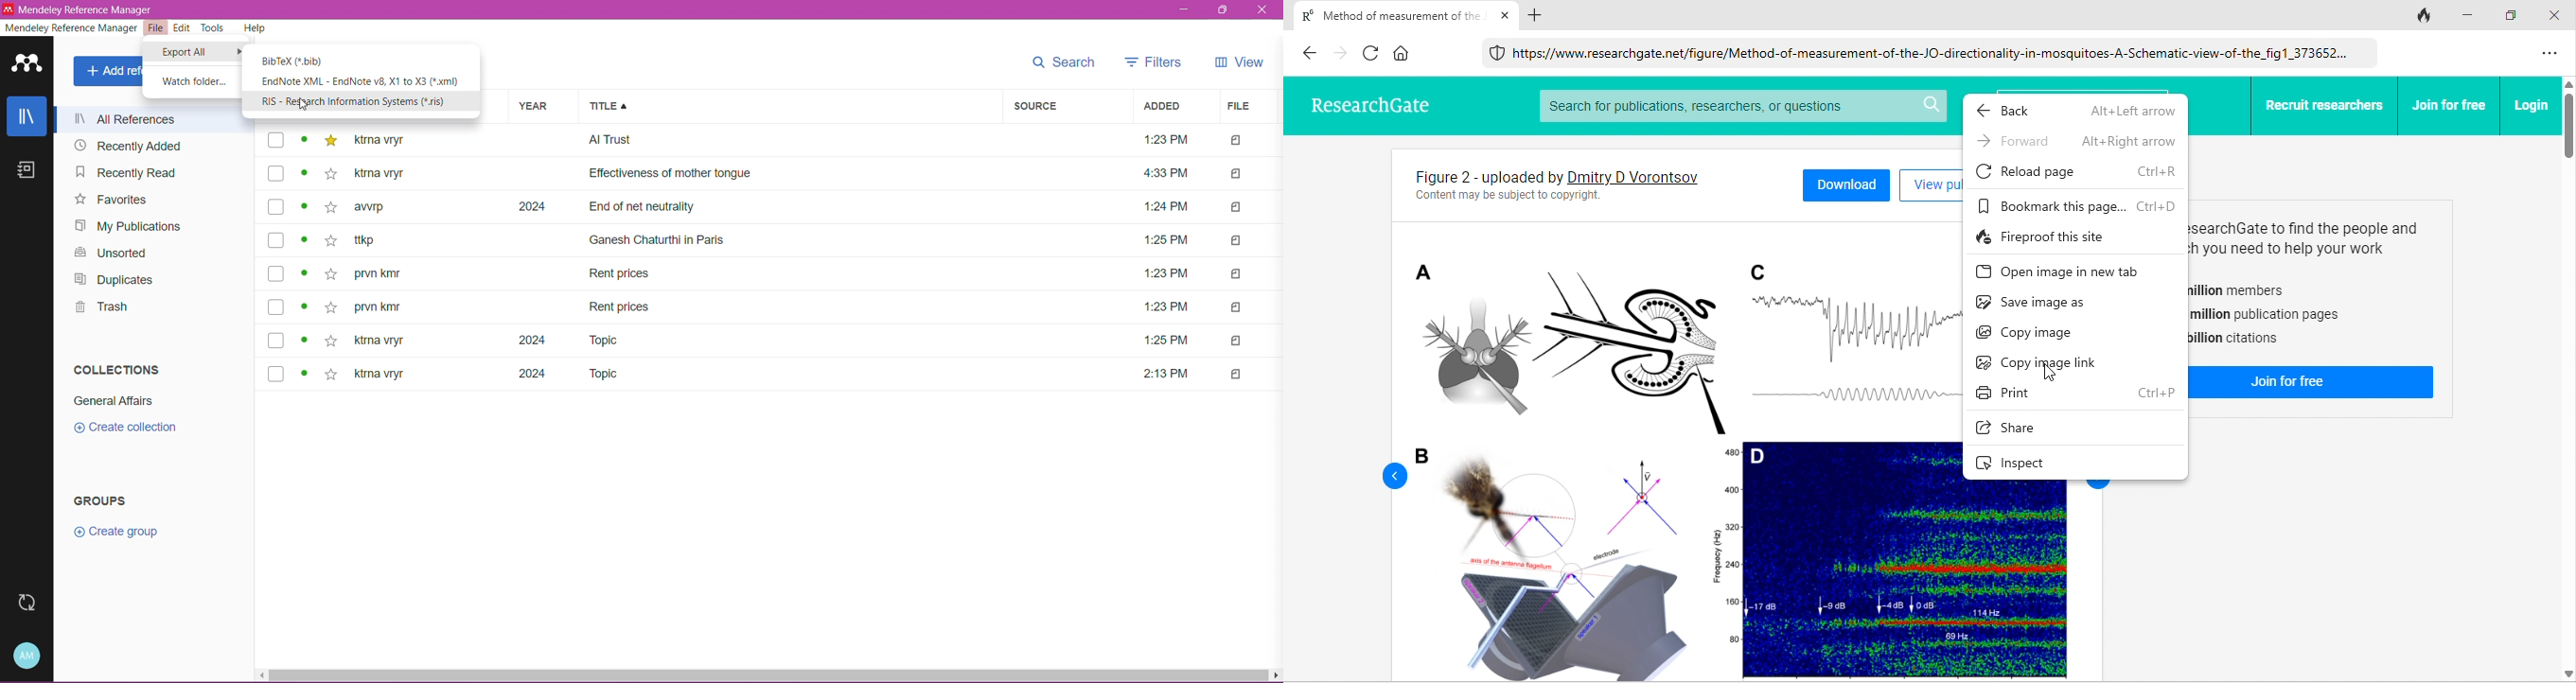  Describe the element at coordinates (774, 142) in the screenshot. I see `ktrna vryr Al Trust 1:23PM` at that location.